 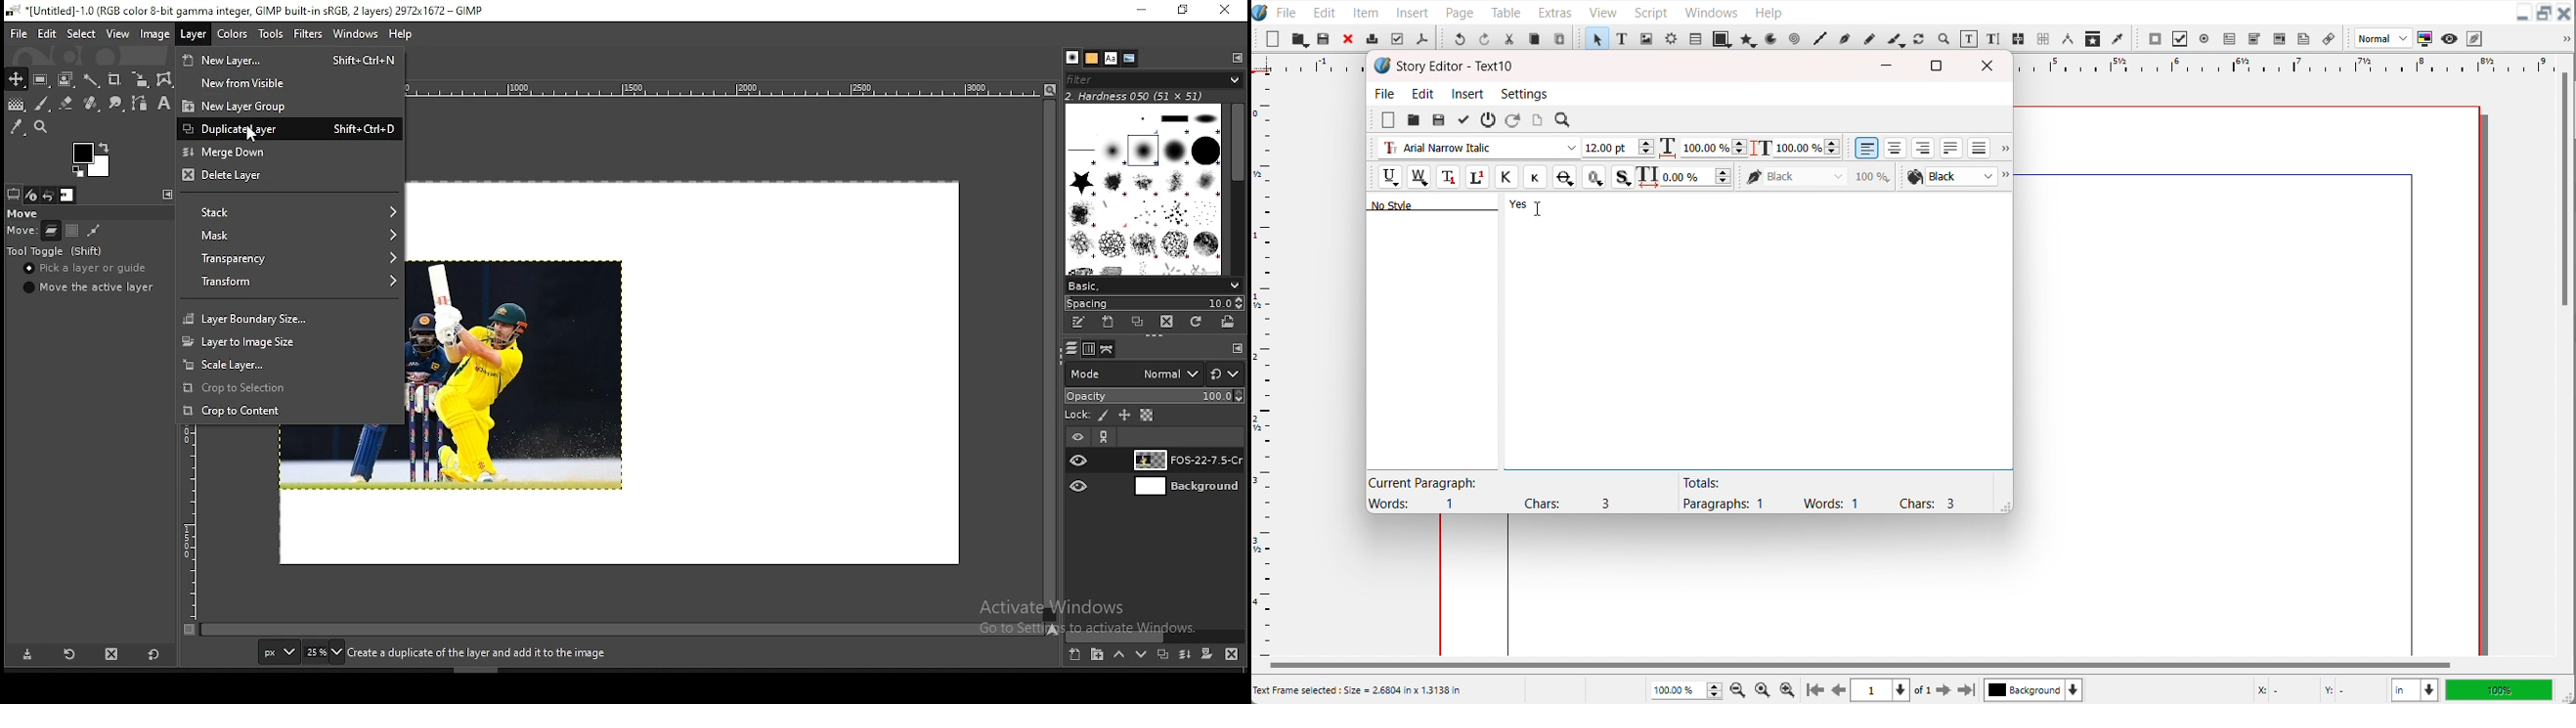 What do you see at coordinates (1367, 12) in the screenshot?
I see `Item` at bounding box center [1367, 12].